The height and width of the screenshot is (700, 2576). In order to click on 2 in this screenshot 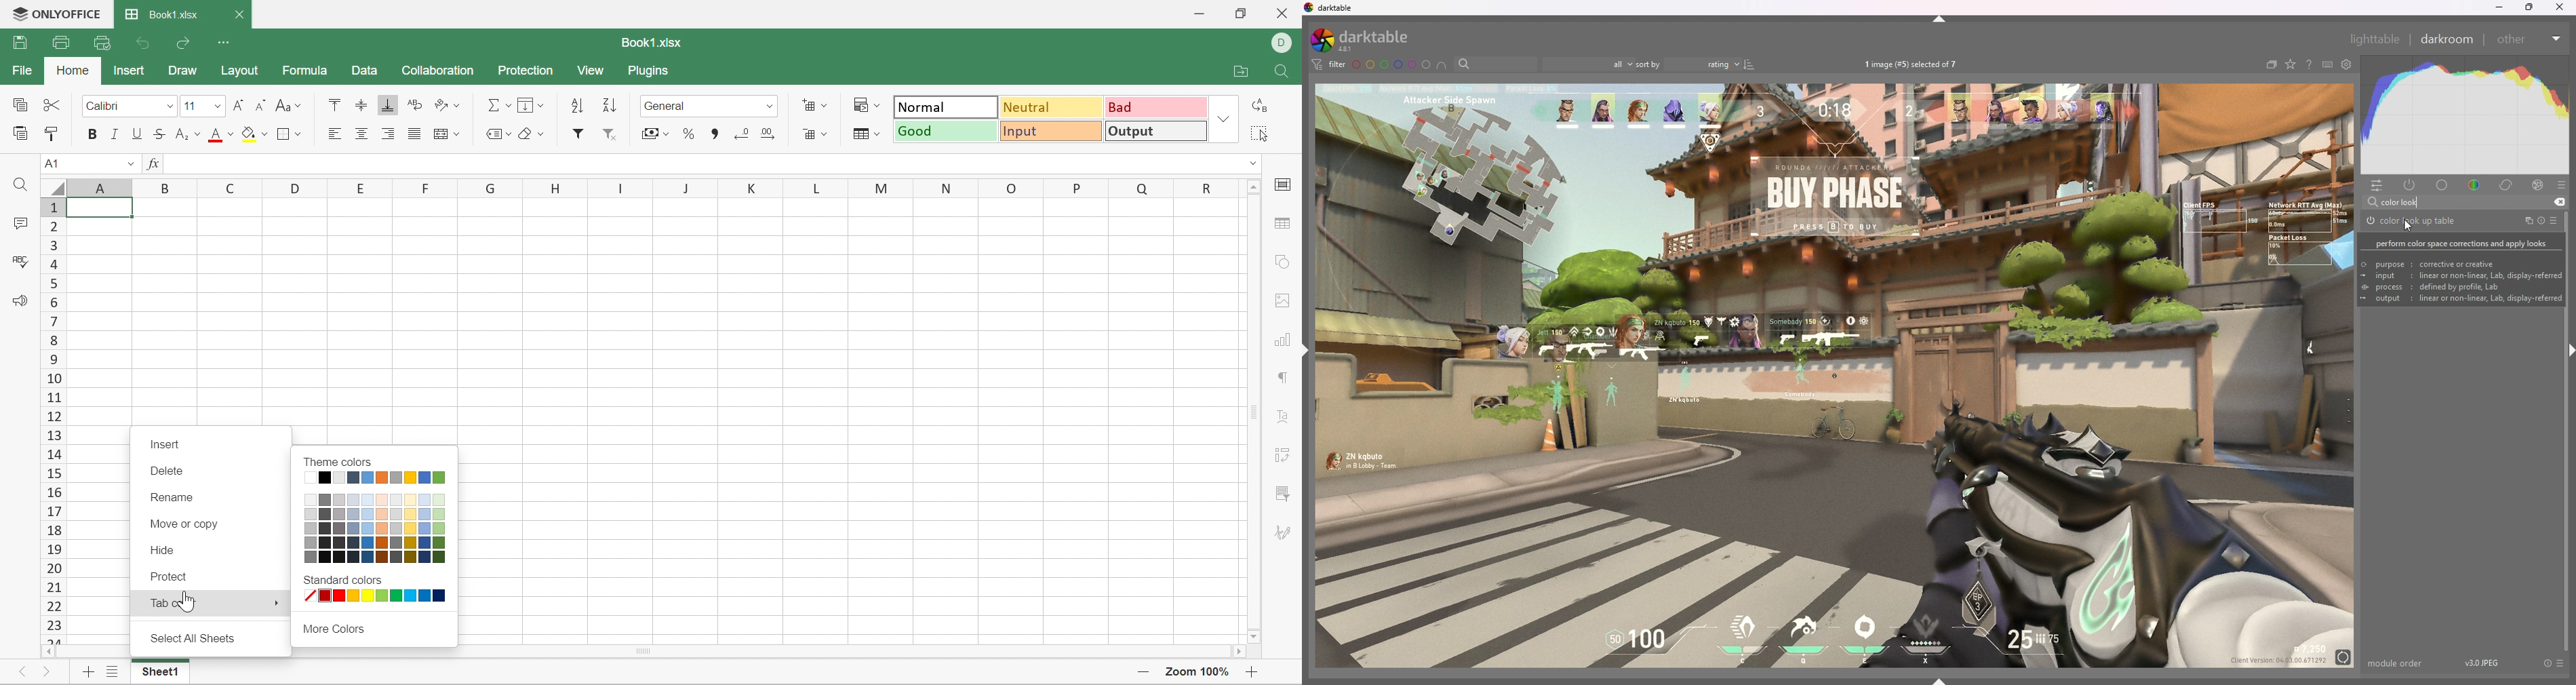, I will do `click(52, 227)`.